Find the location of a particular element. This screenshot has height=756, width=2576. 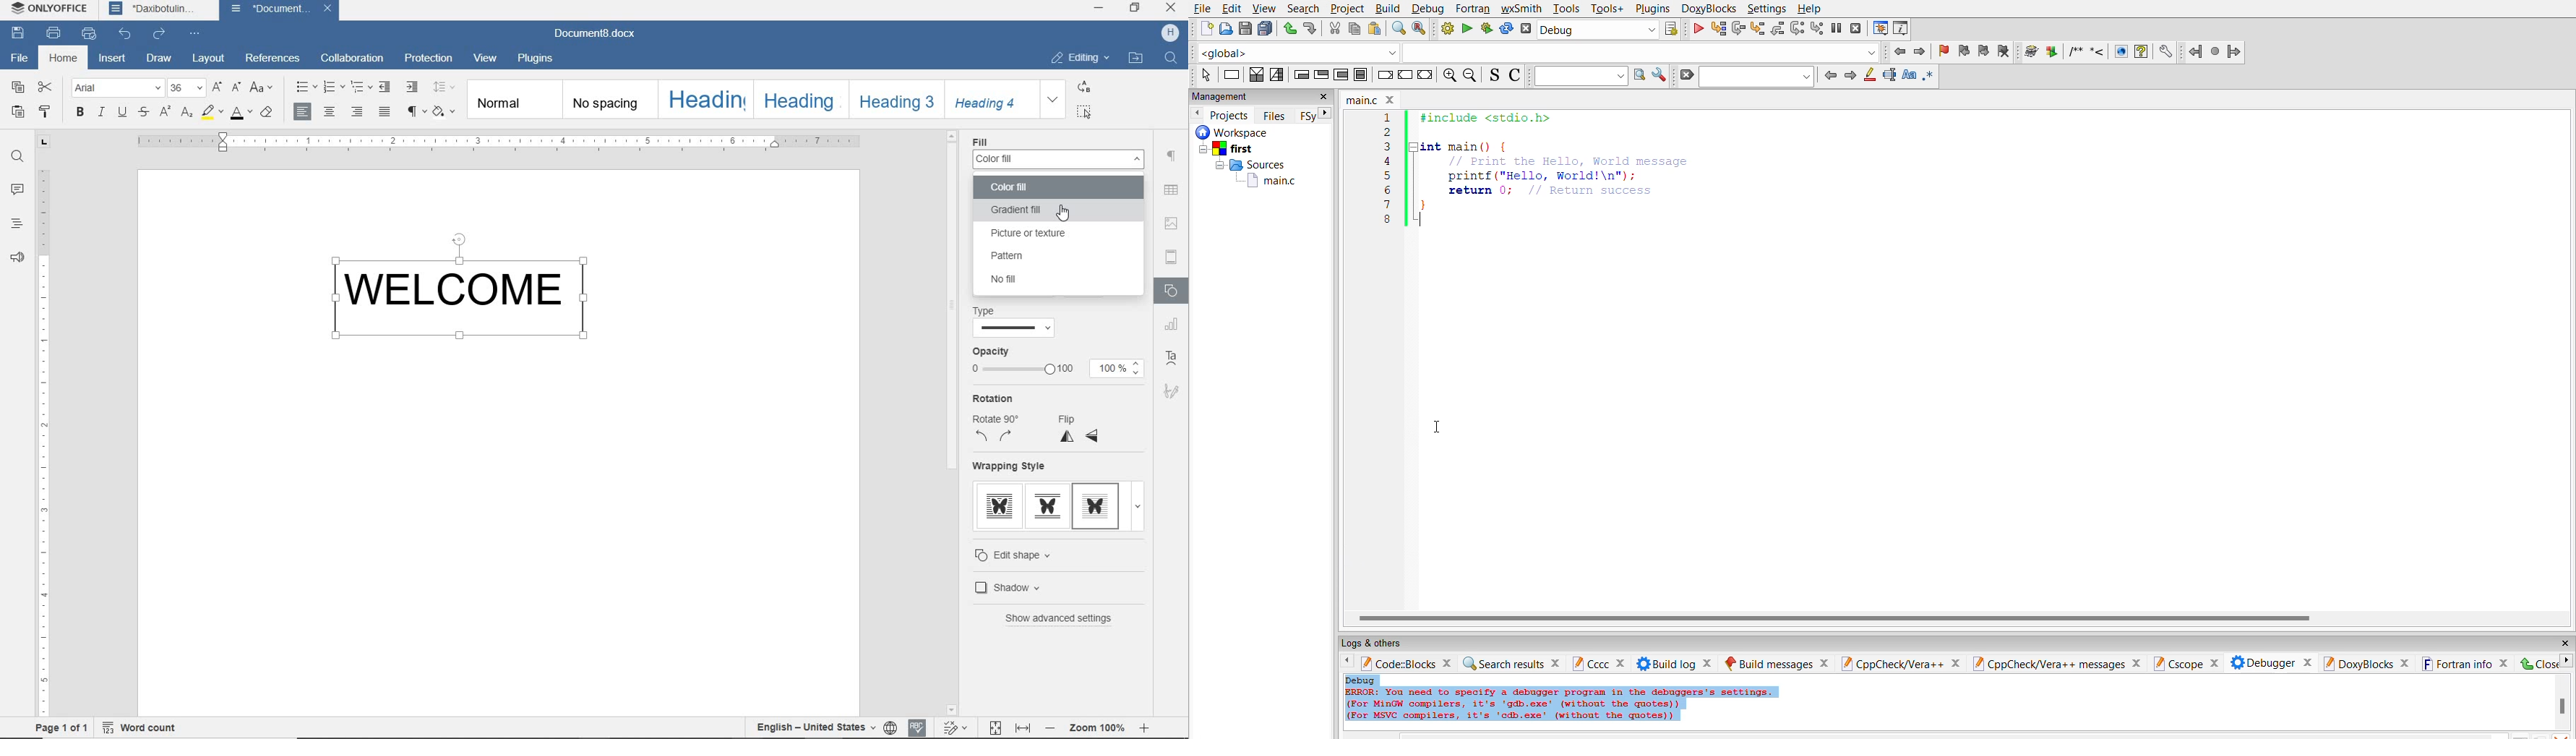

NONPRINTING CHARACTERS is located at coordinates (415, 111).